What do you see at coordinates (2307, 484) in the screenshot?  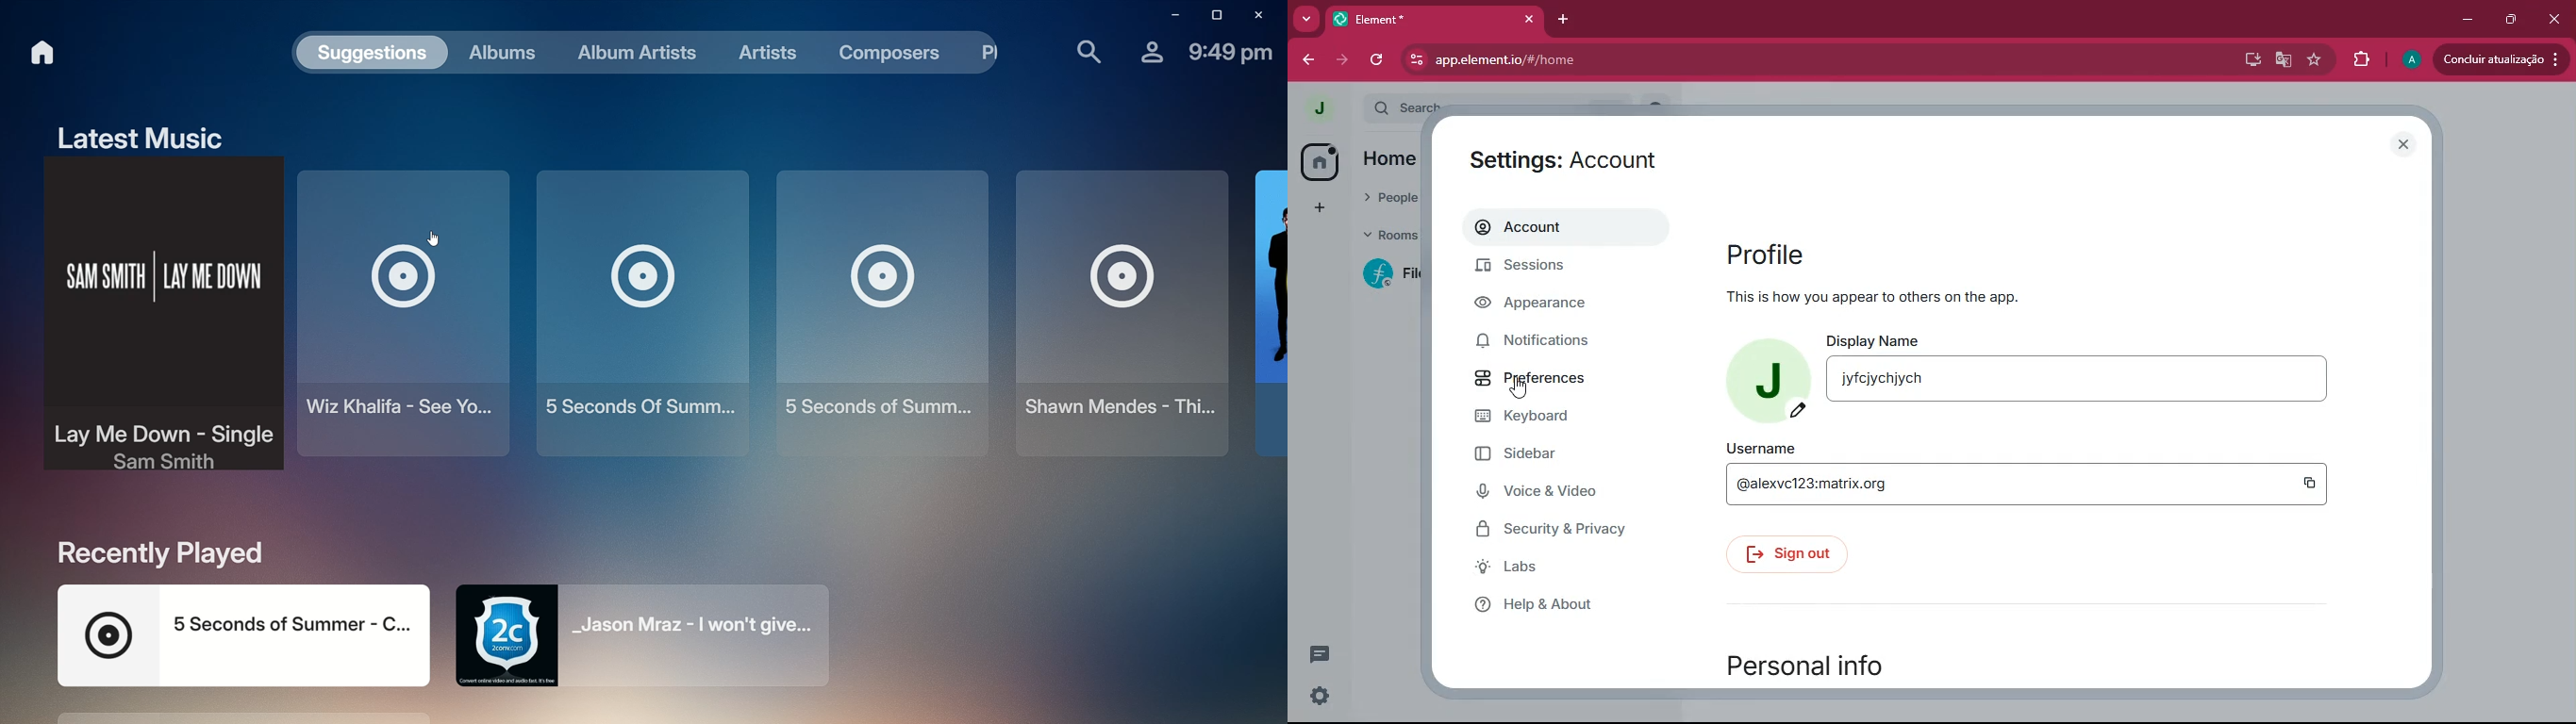 I see `copy` at bounding box center [2307, 484].